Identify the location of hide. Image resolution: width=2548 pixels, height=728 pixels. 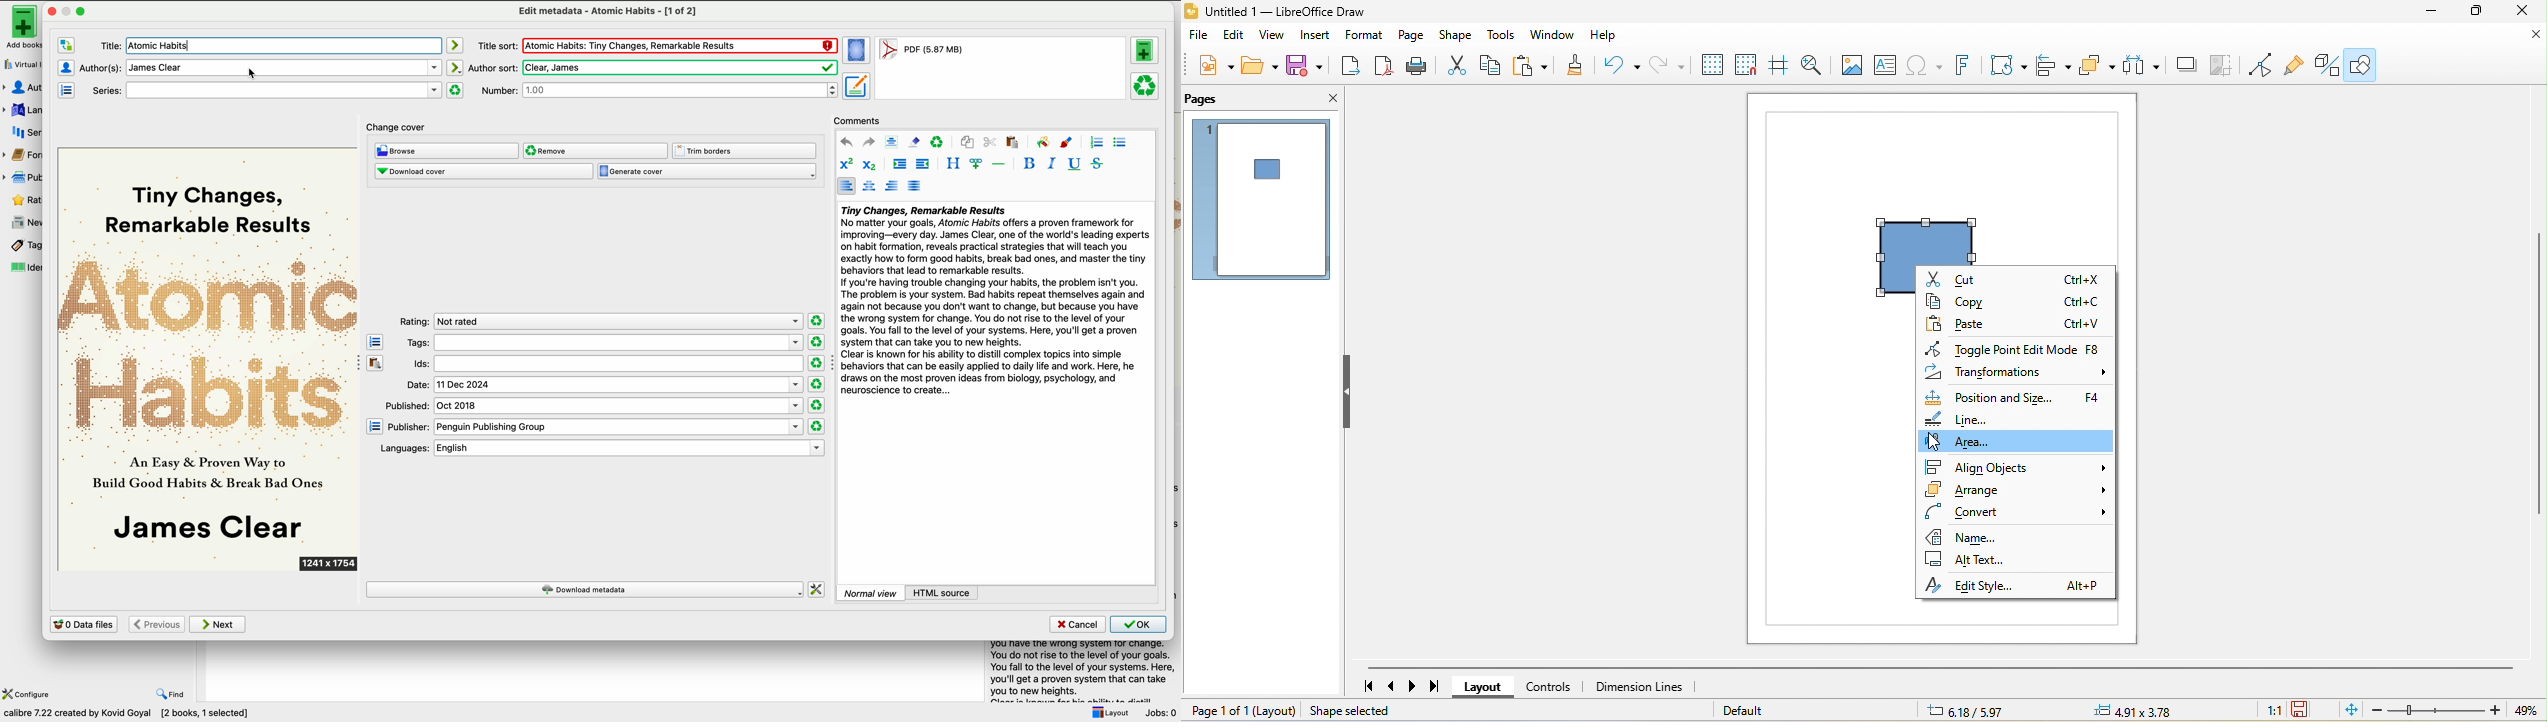
(1353, 393).